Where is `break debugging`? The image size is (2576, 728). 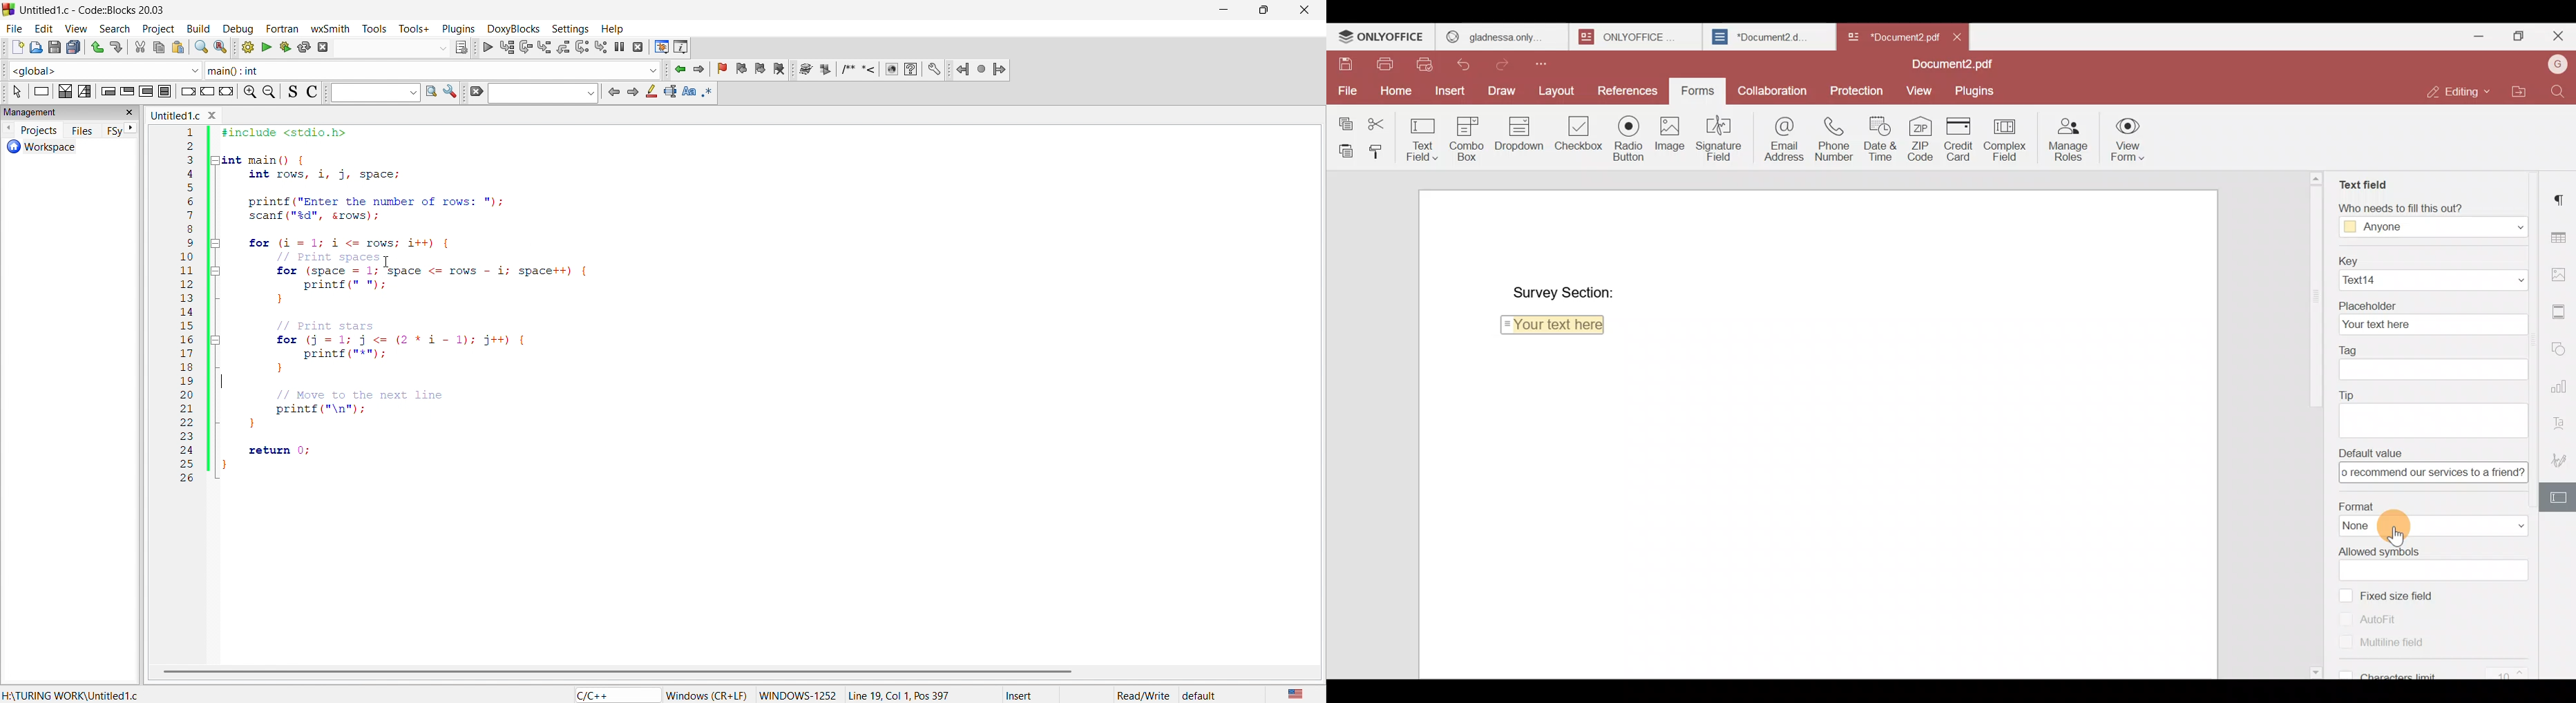
break debugging is located at coordinates (620, 47).